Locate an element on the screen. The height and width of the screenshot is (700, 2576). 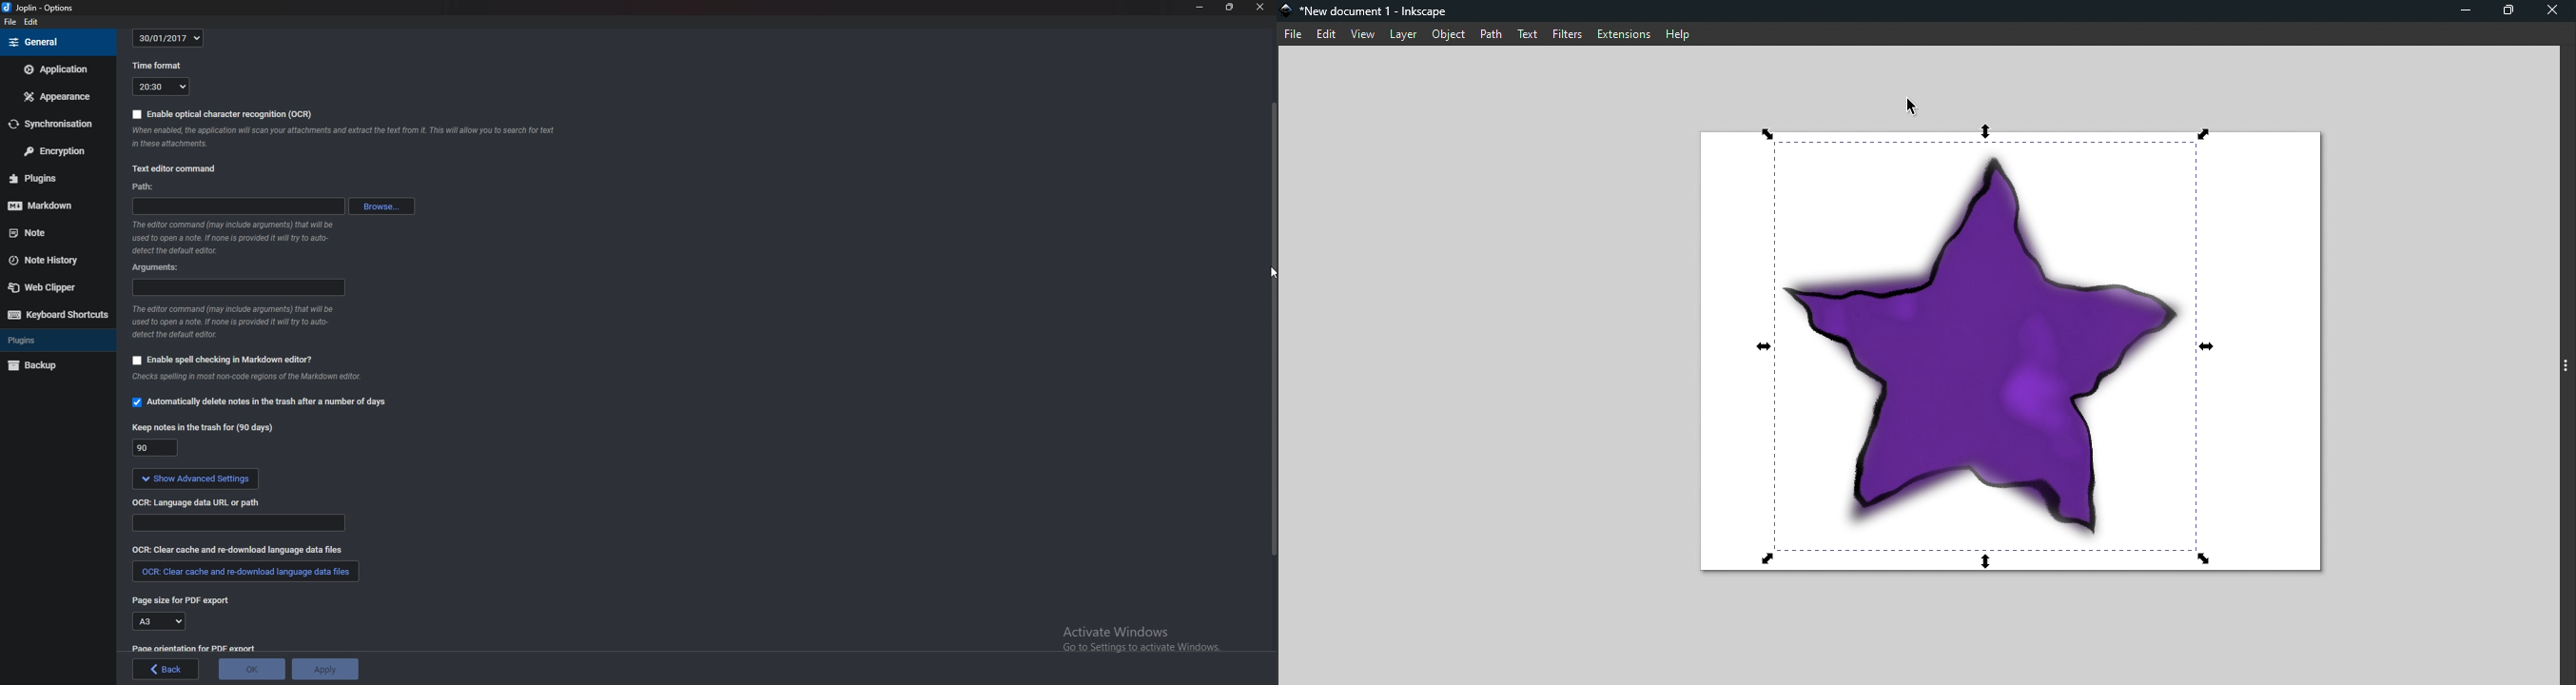
Keep notes in the trash for is located at coordinates (201, 425).